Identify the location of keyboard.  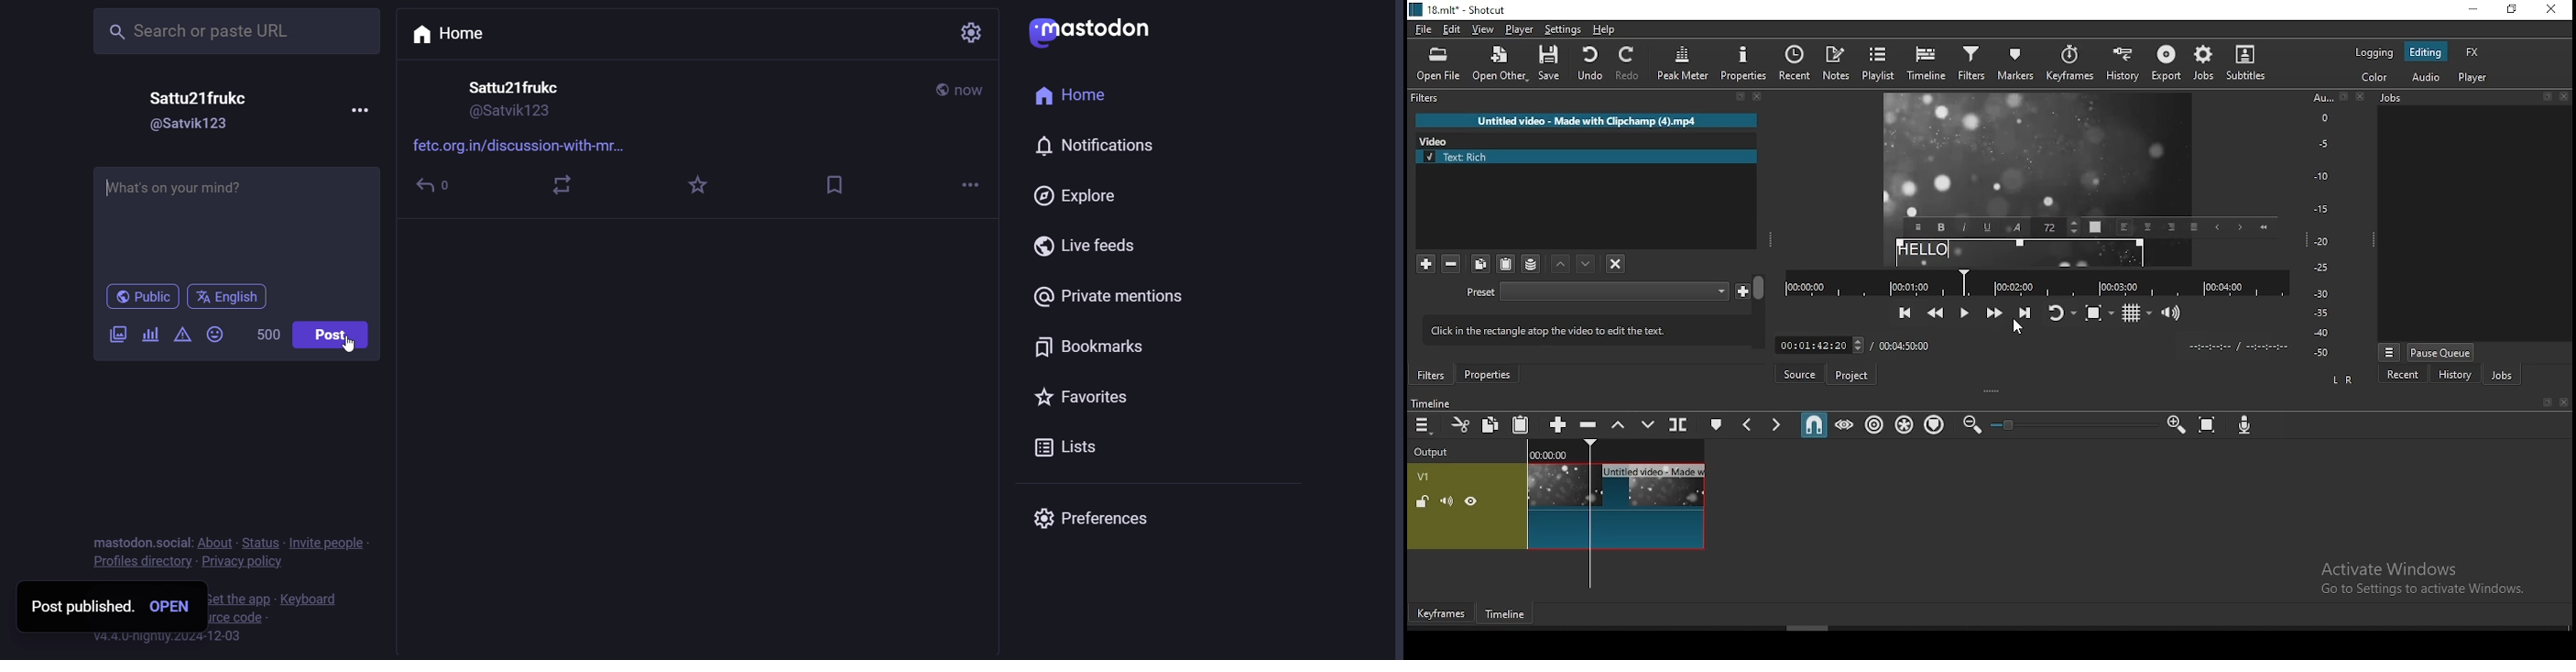
(305, 600).